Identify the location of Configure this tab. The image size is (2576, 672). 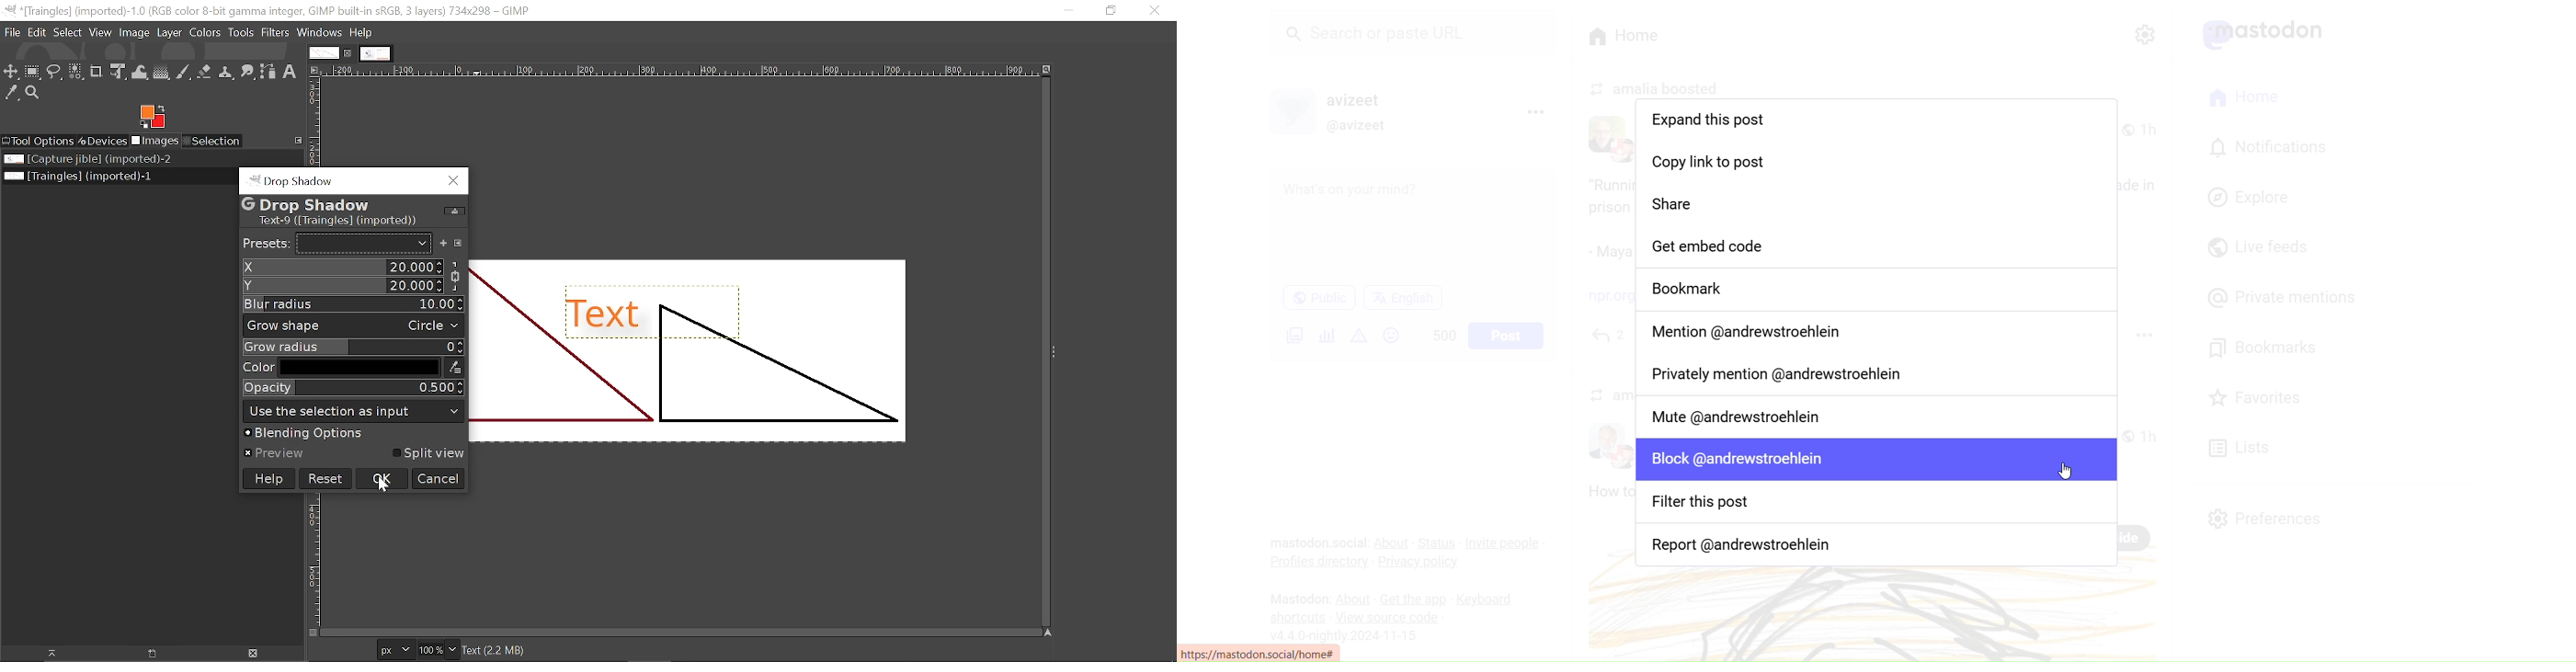
(298, 140).